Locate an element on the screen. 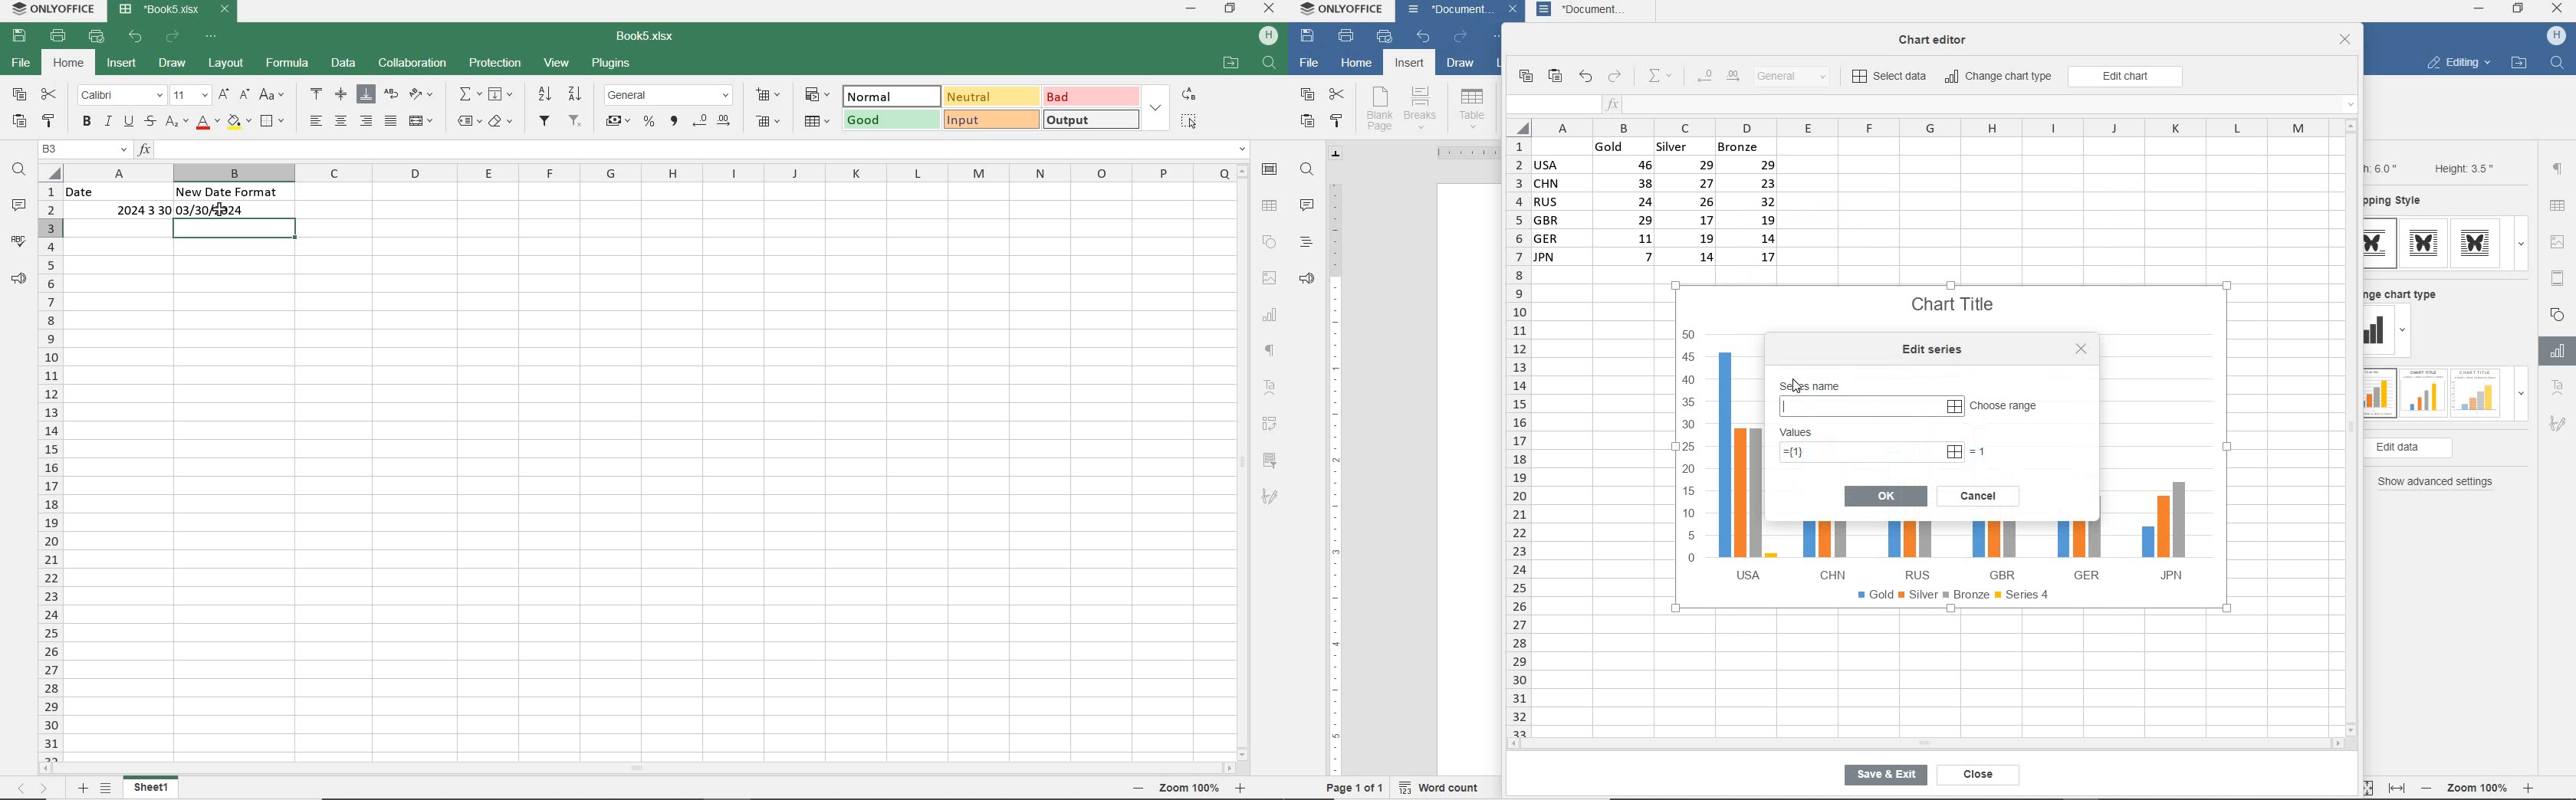 This screenshot has width=2576, height=812. FILE is located at coordinates (23, 64).